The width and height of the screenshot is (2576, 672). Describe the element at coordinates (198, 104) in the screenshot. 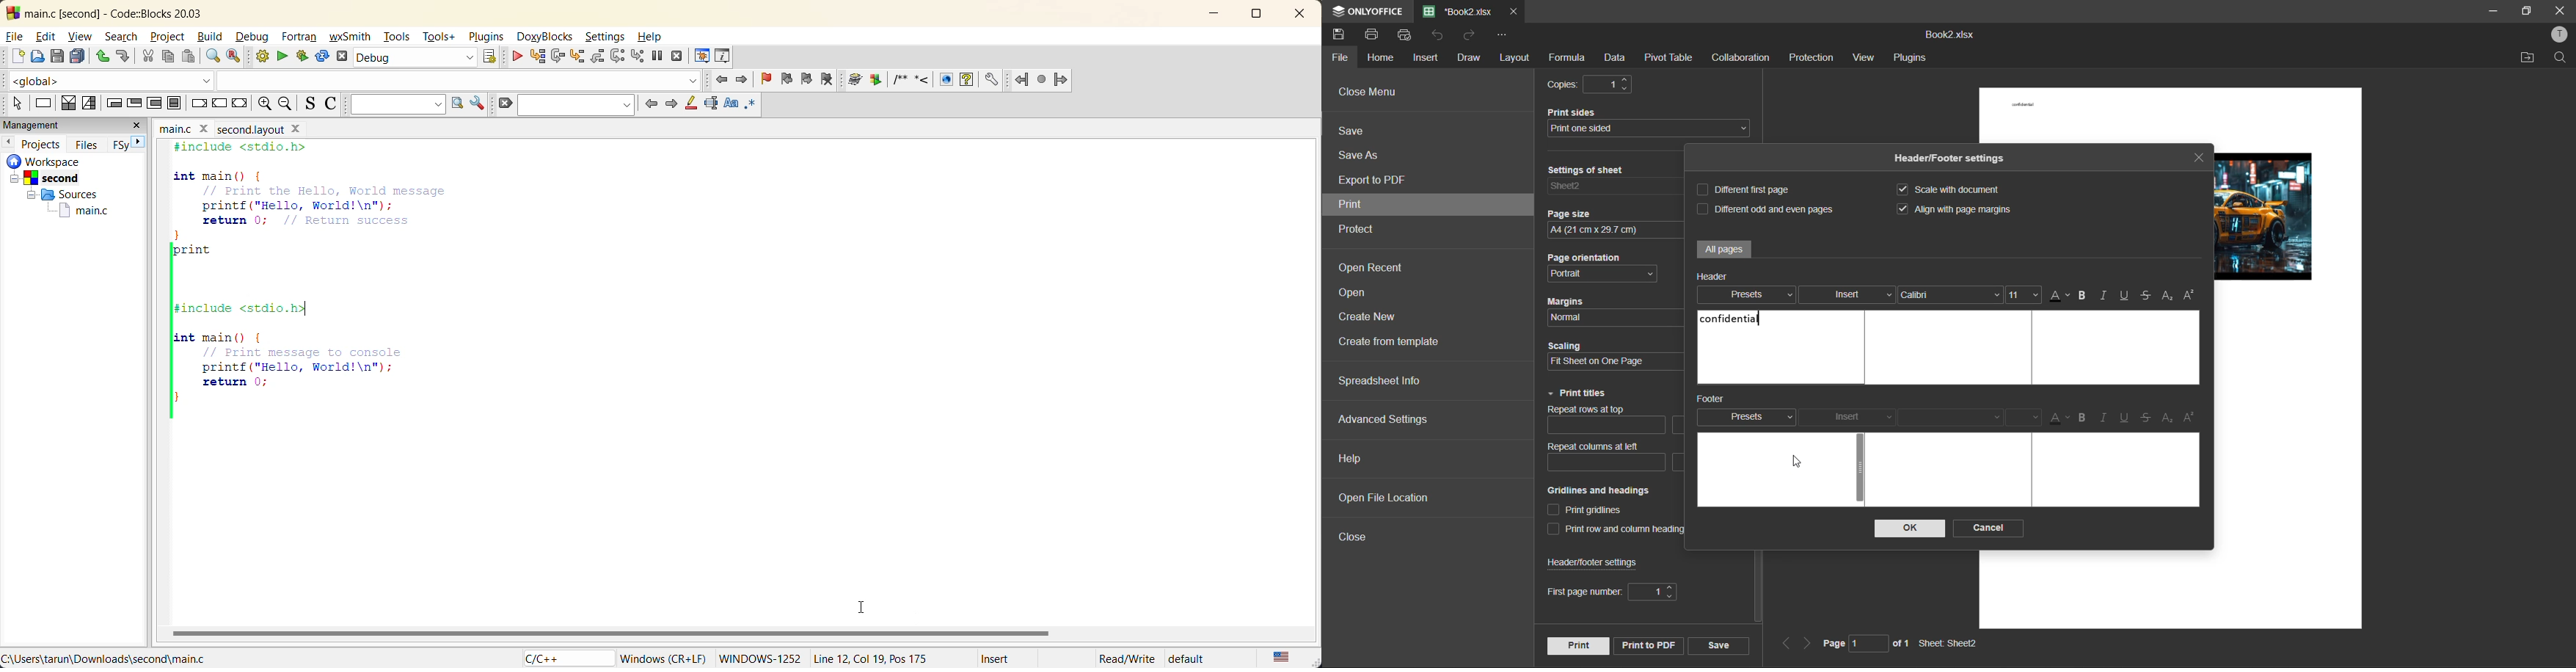

I see `break instruction` at that location.